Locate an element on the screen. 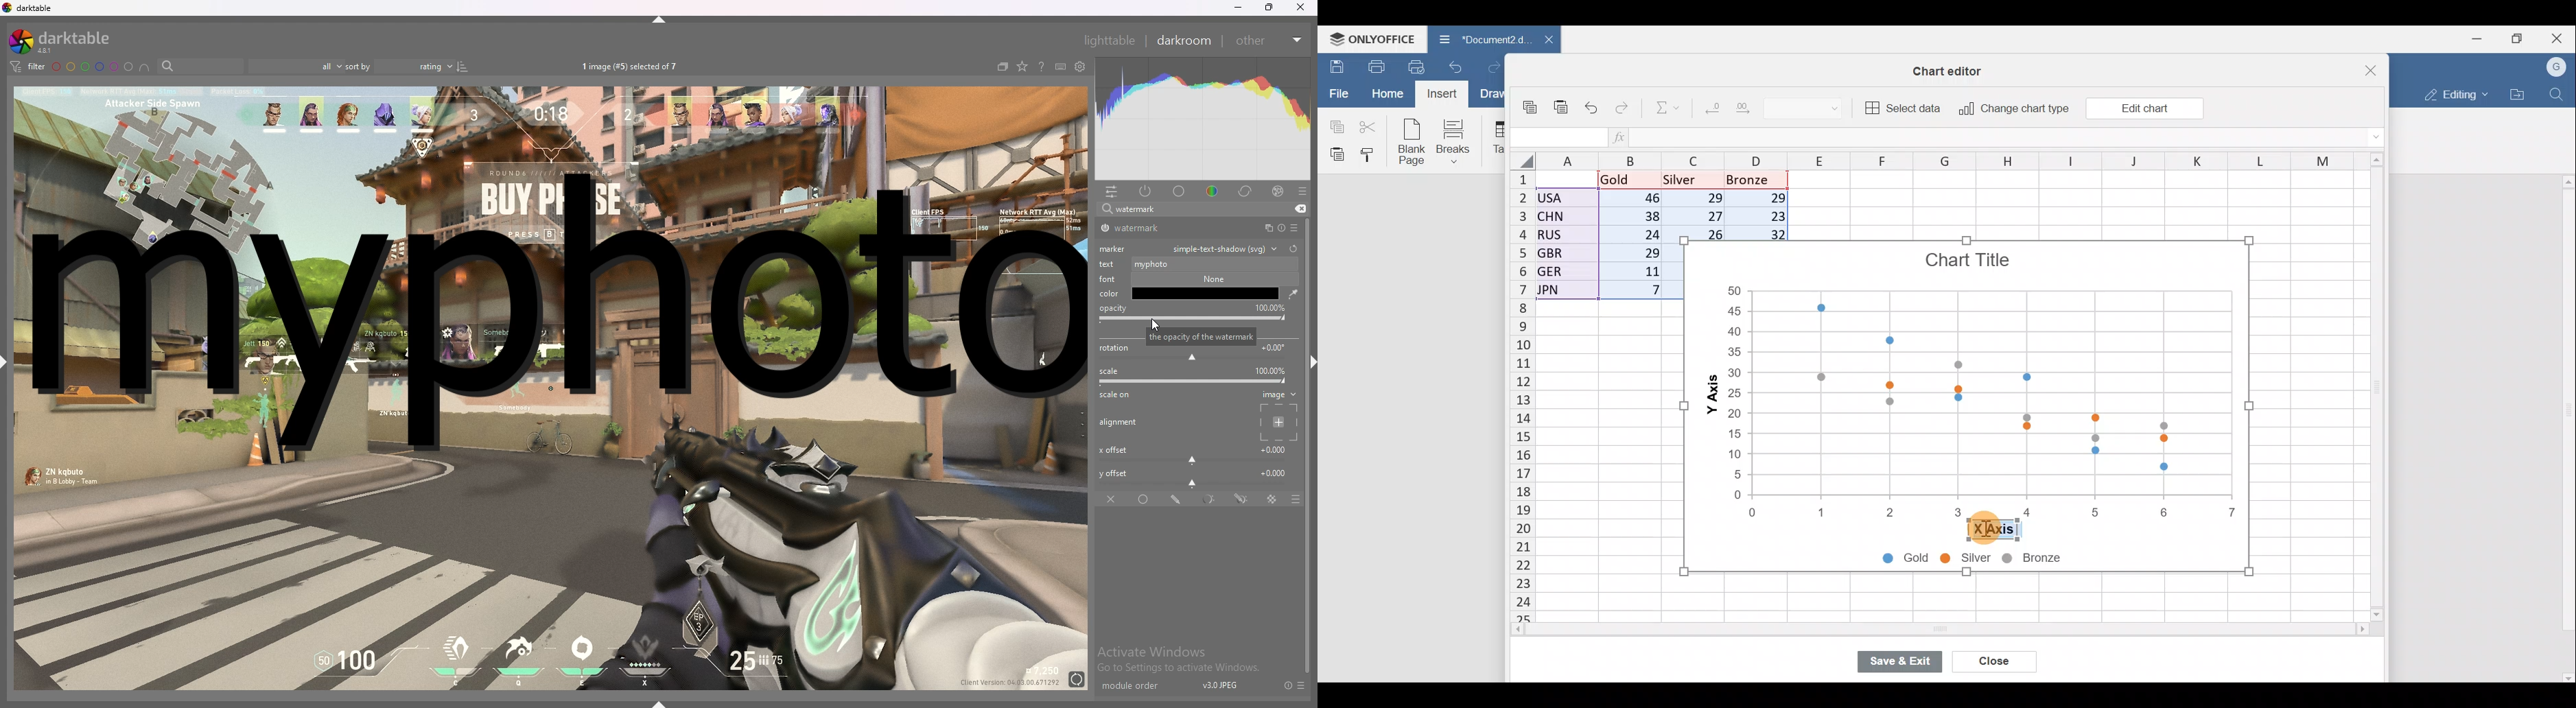 The height and width of the screenshot is (728, 2576). color is located at coordinates (1215, 190).